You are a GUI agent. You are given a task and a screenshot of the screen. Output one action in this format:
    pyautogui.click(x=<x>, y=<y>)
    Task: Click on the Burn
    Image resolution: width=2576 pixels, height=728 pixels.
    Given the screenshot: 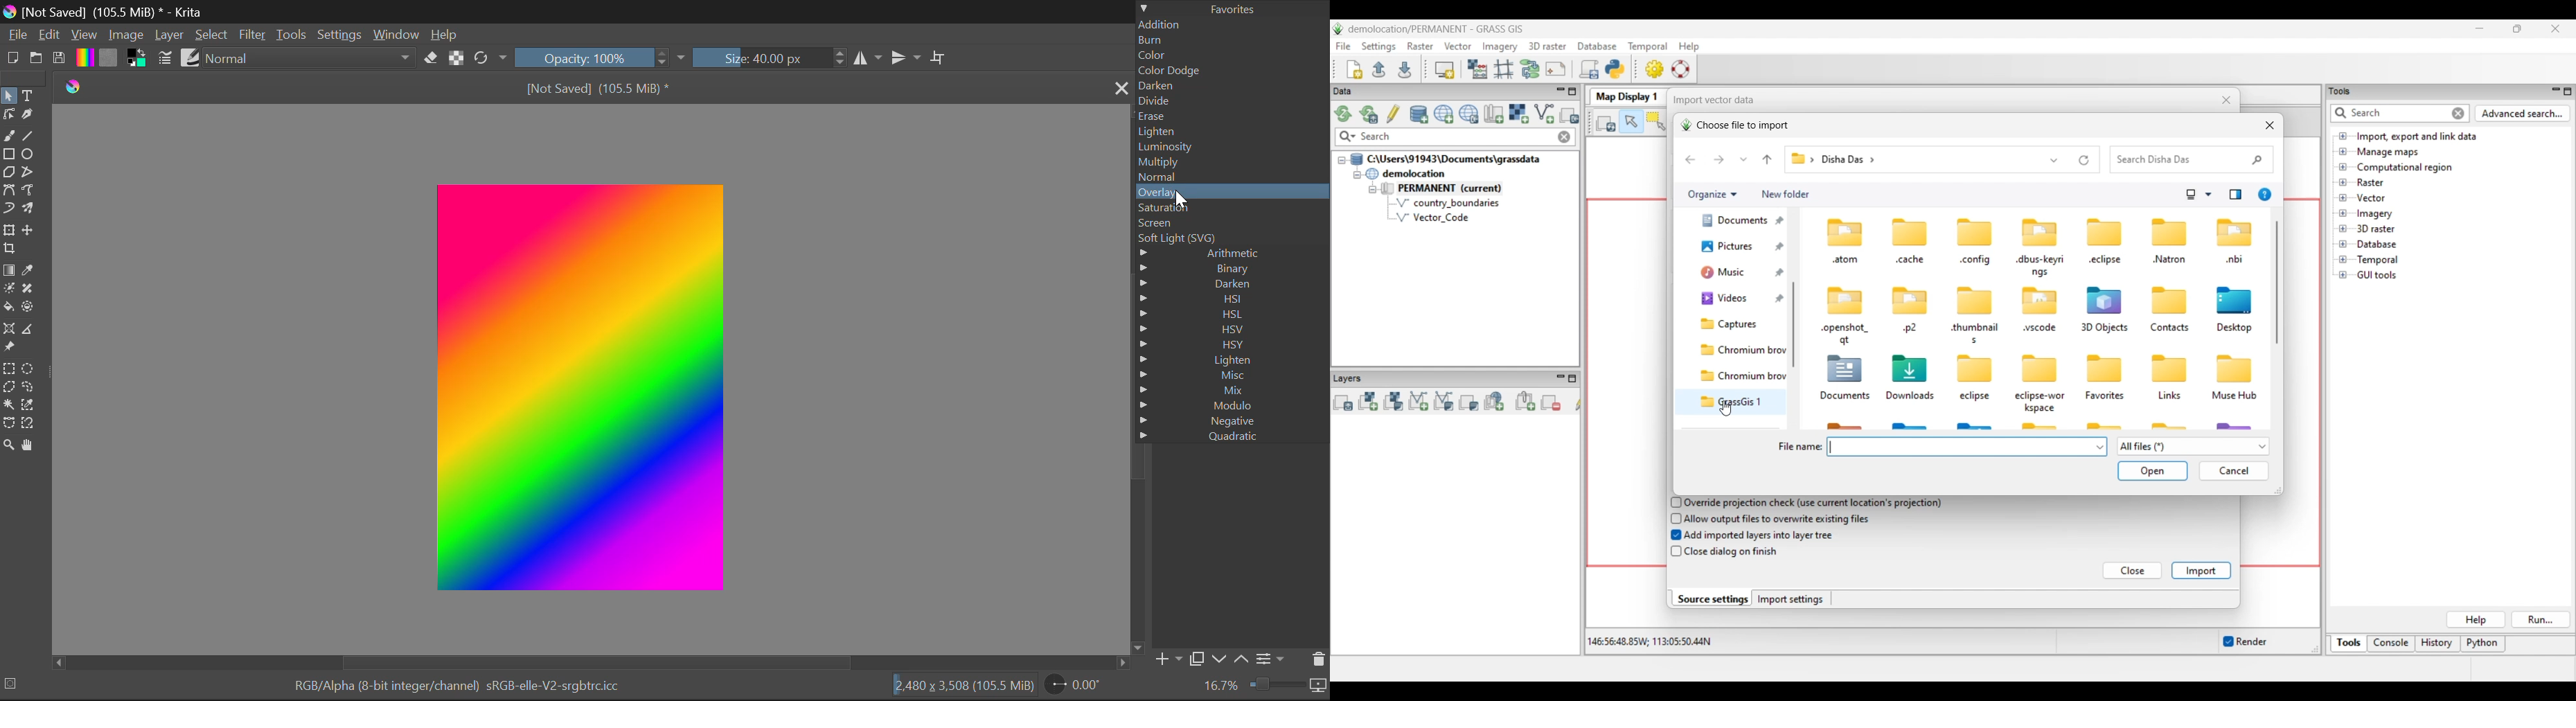 What is the action you would take?
    pyautogui.click(x=1232, y=41)
    